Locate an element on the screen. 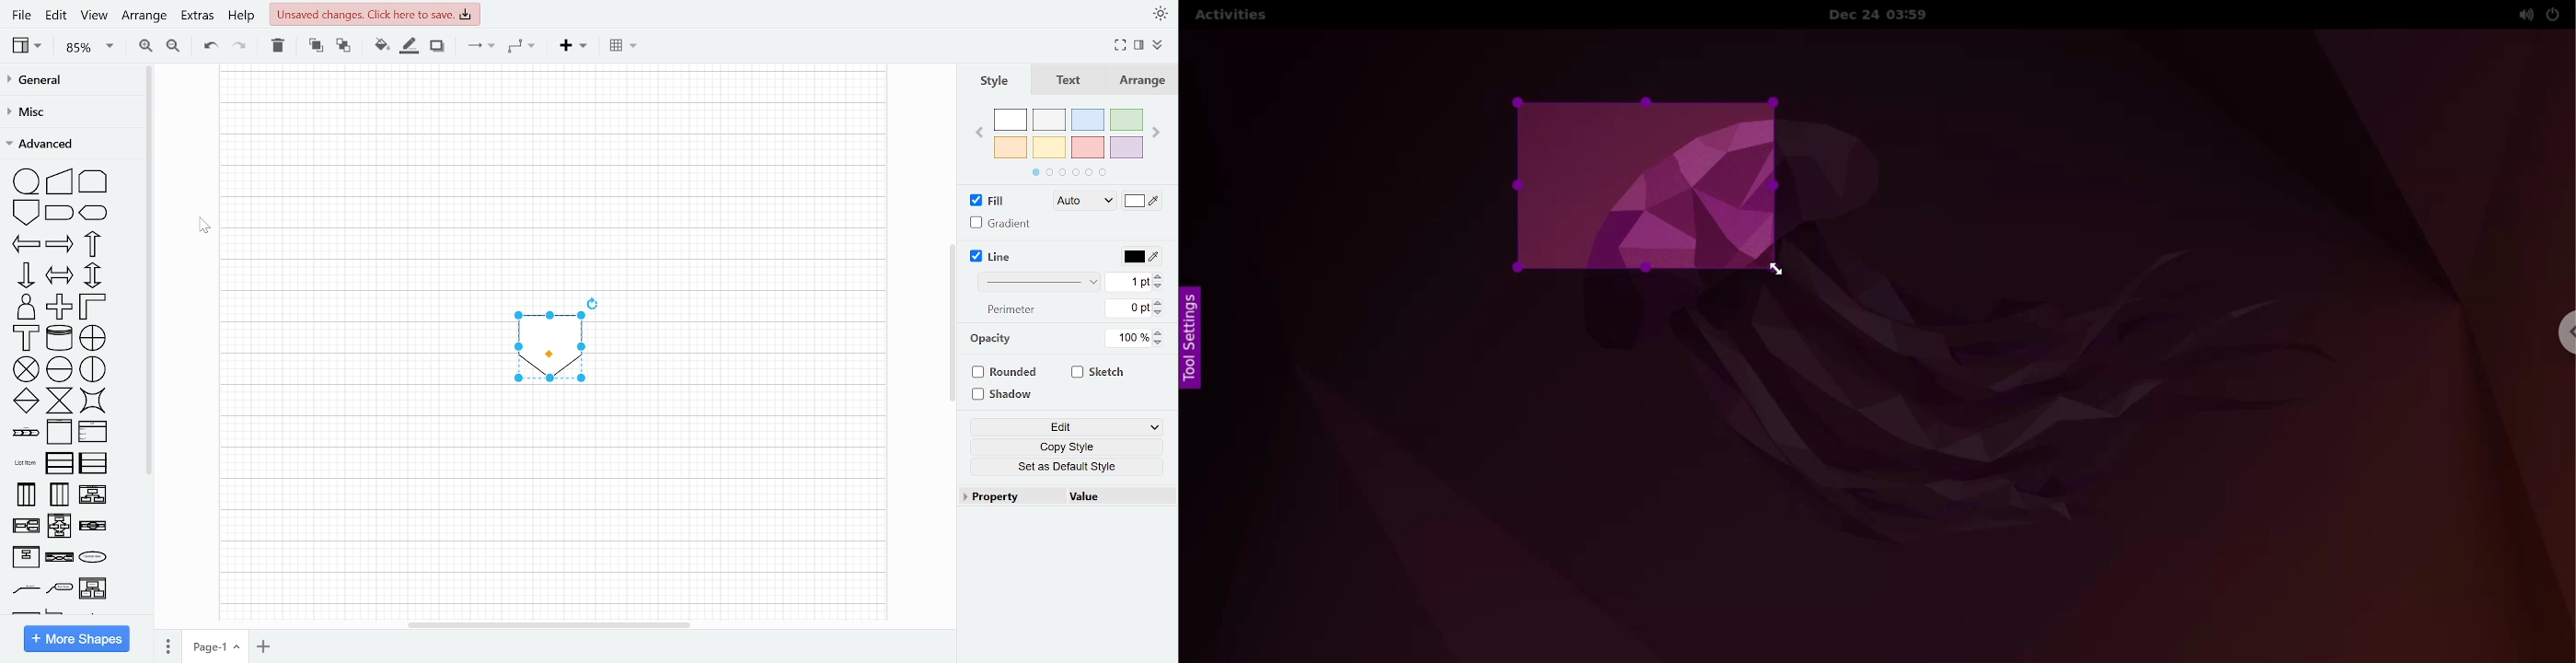 This screenshot has height=672, width=2576. TO back is located at coordinates (343, 46).